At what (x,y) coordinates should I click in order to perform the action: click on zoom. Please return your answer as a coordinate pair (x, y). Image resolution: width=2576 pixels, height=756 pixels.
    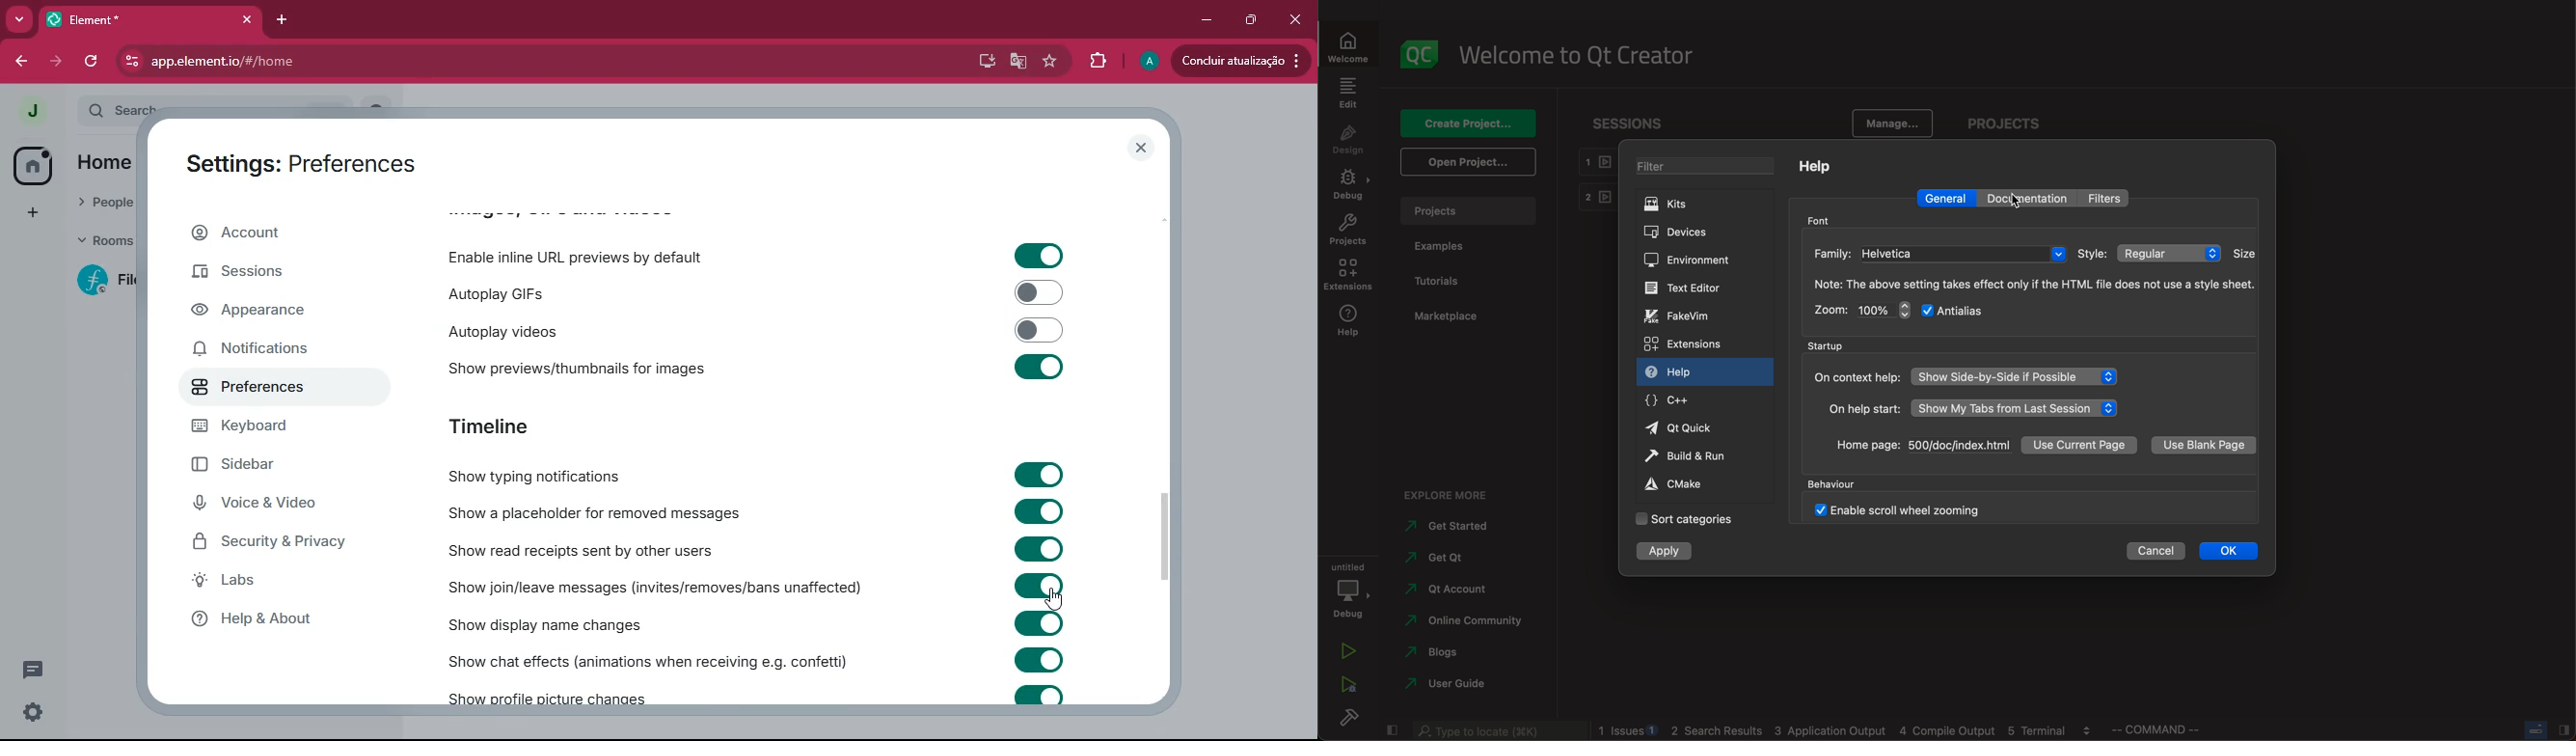
    Looking at the image, I should click on (1859, 311).